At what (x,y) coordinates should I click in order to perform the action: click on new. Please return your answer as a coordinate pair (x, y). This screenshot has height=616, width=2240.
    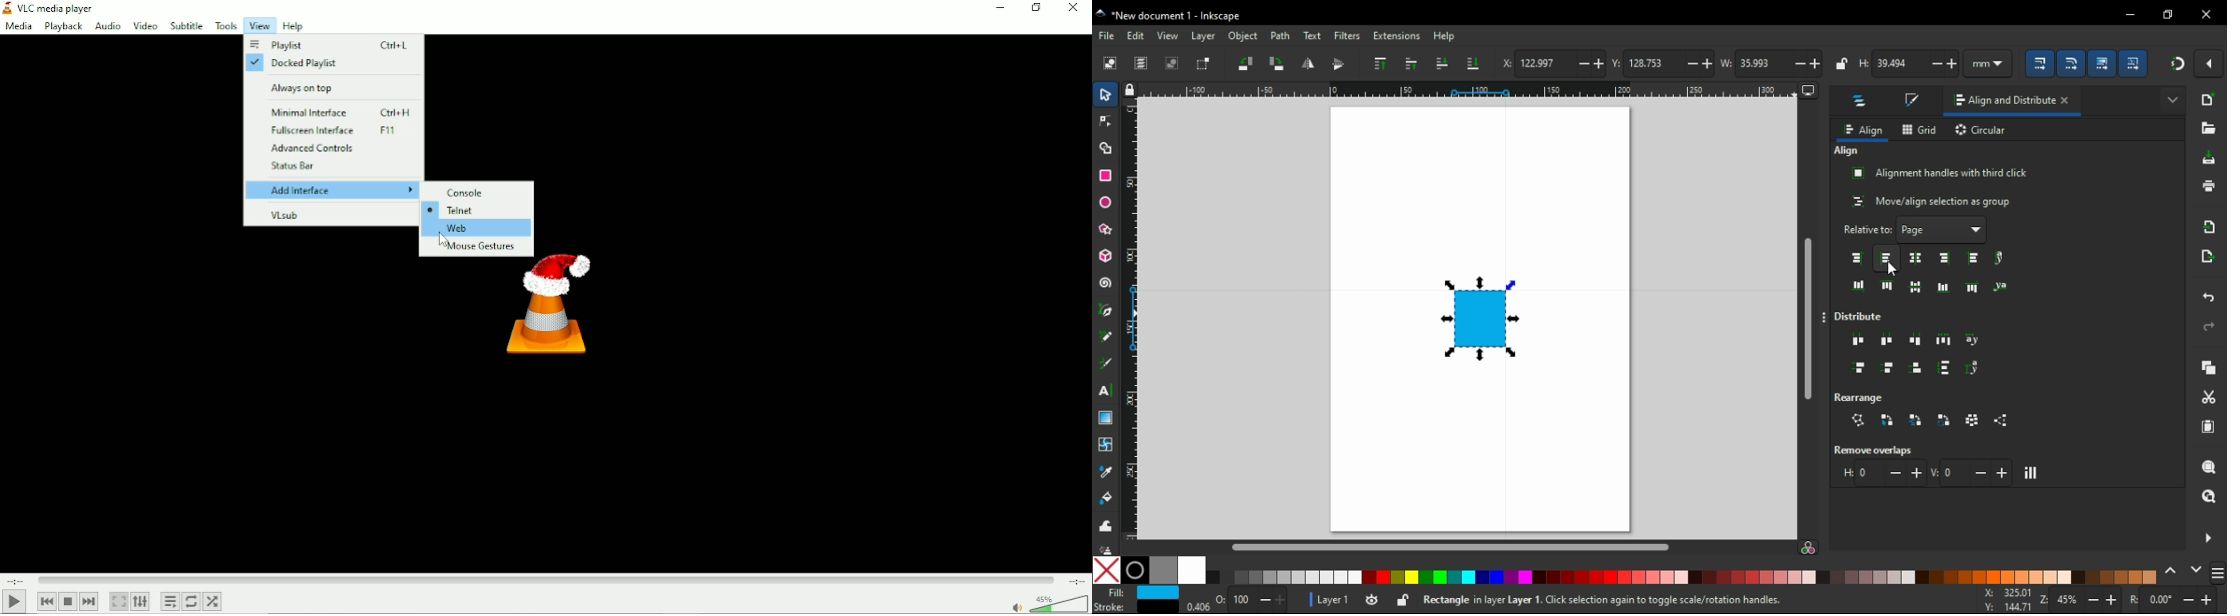
    Looking at the image, I should click on (2207, 102).